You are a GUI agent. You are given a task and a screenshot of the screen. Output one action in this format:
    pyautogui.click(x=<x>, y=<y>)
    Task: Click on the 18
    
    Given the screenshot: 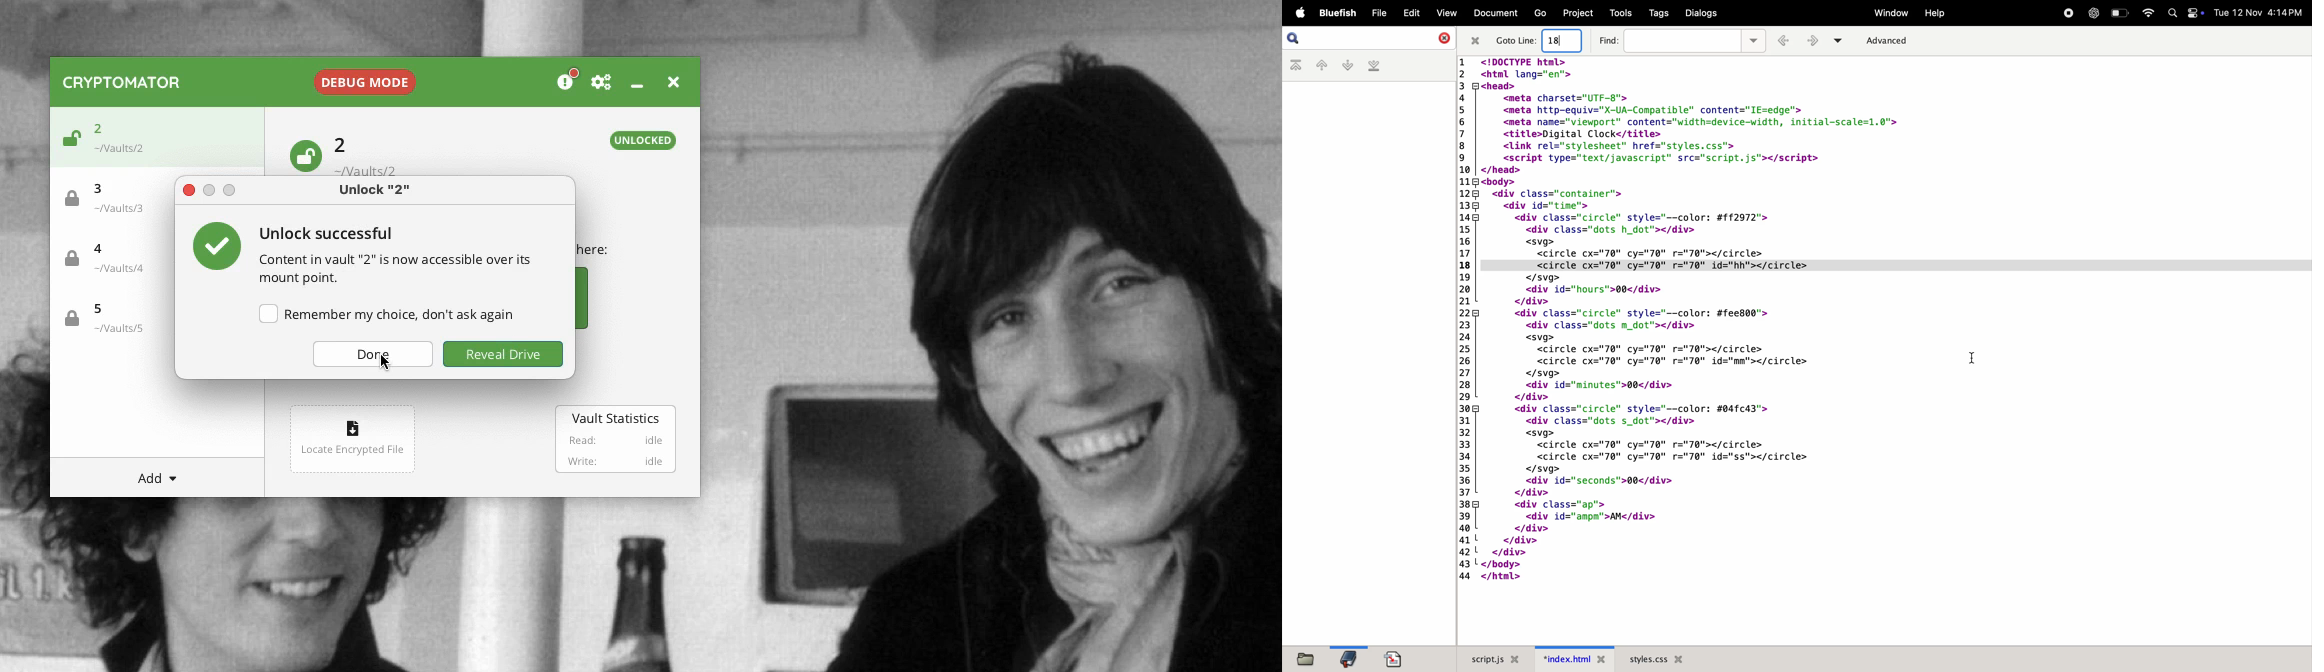 What is the action you would take?
    pyautogui.click(x=1556, y=40)
    